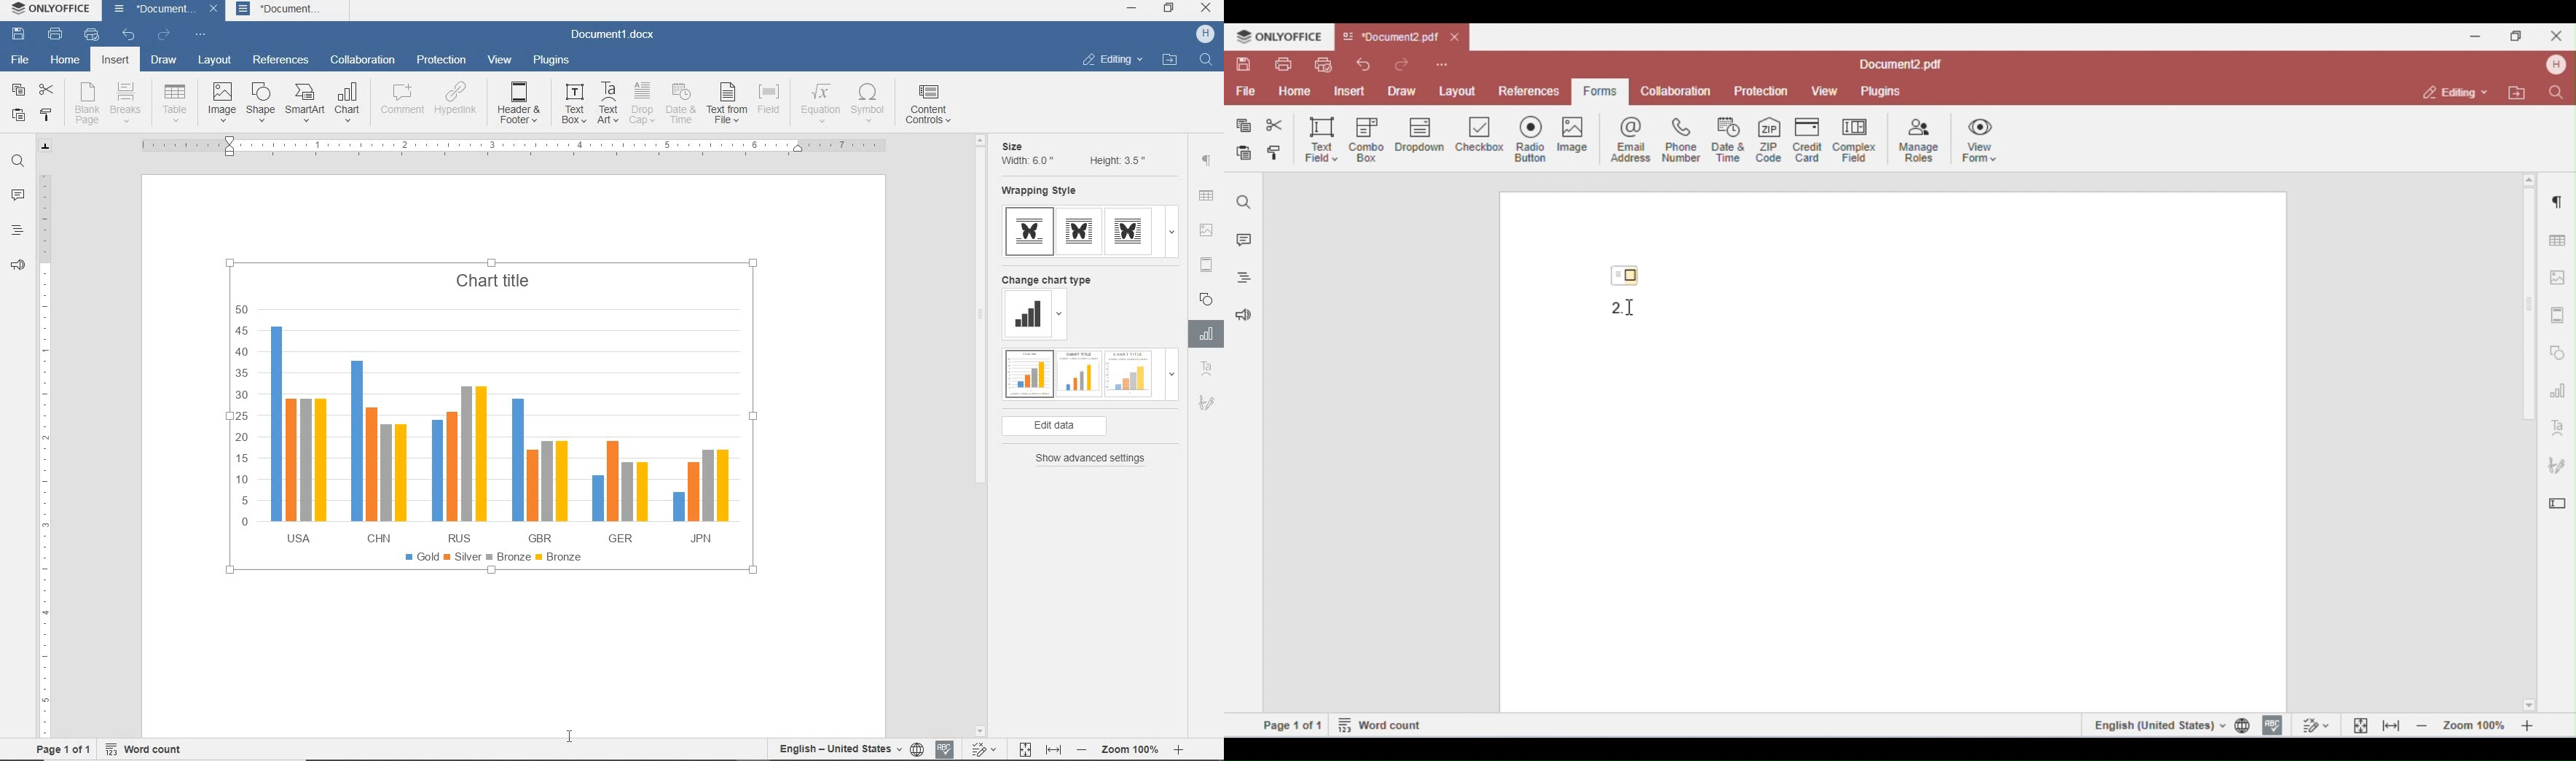 This screenshot has width=2576, height=784. I want to click on page 1 of 1, so click(64, 749).